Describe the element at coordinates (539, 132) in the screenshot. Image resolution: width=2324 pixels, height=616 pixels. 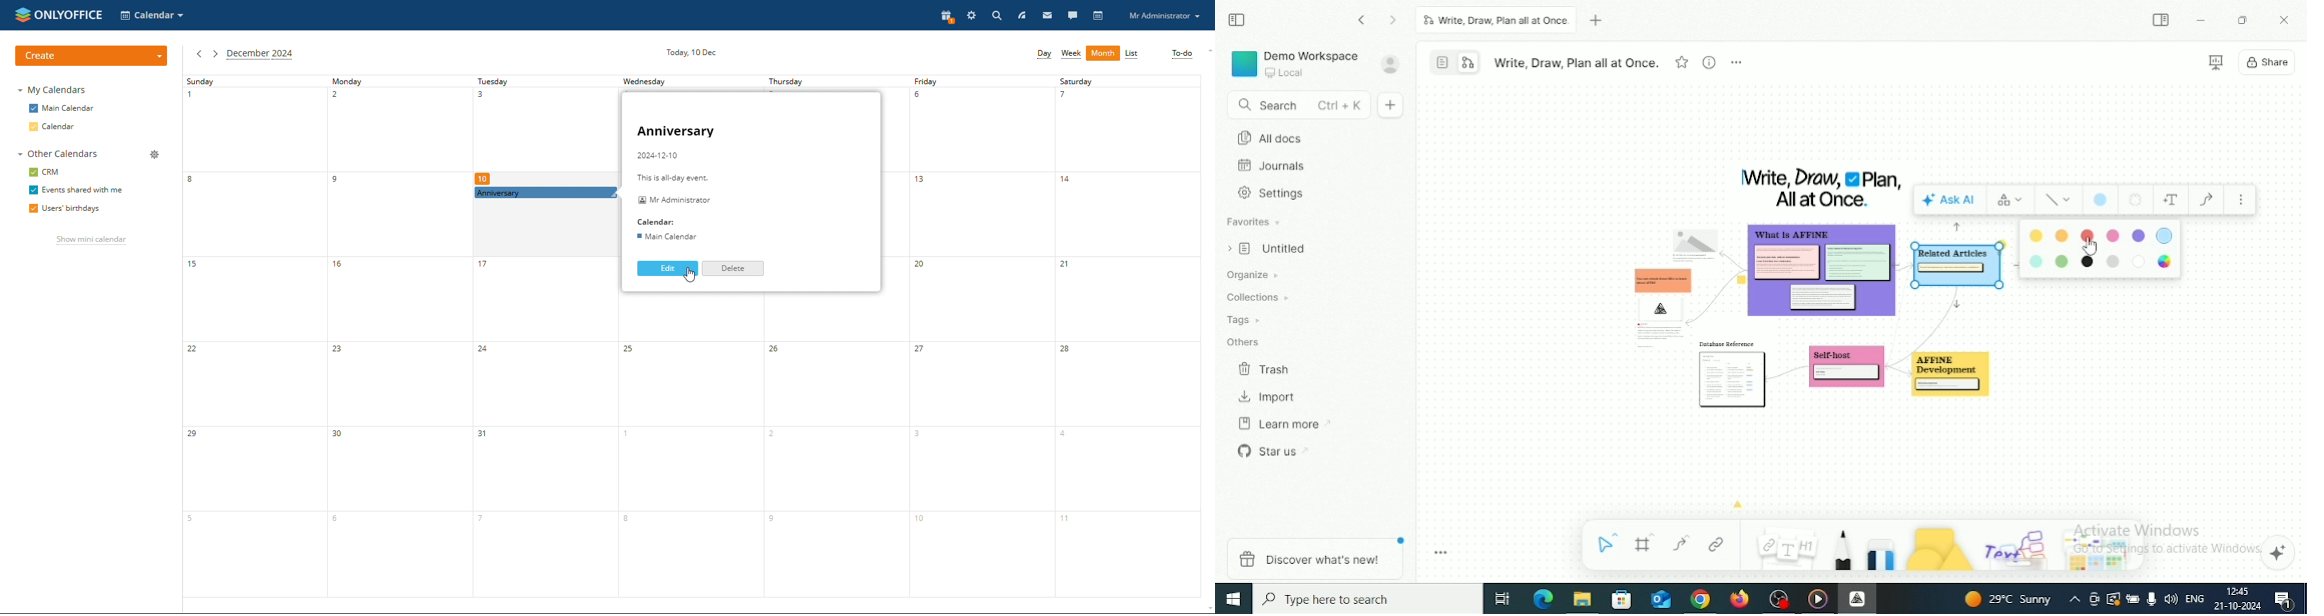
I see `tuesday` at that location.